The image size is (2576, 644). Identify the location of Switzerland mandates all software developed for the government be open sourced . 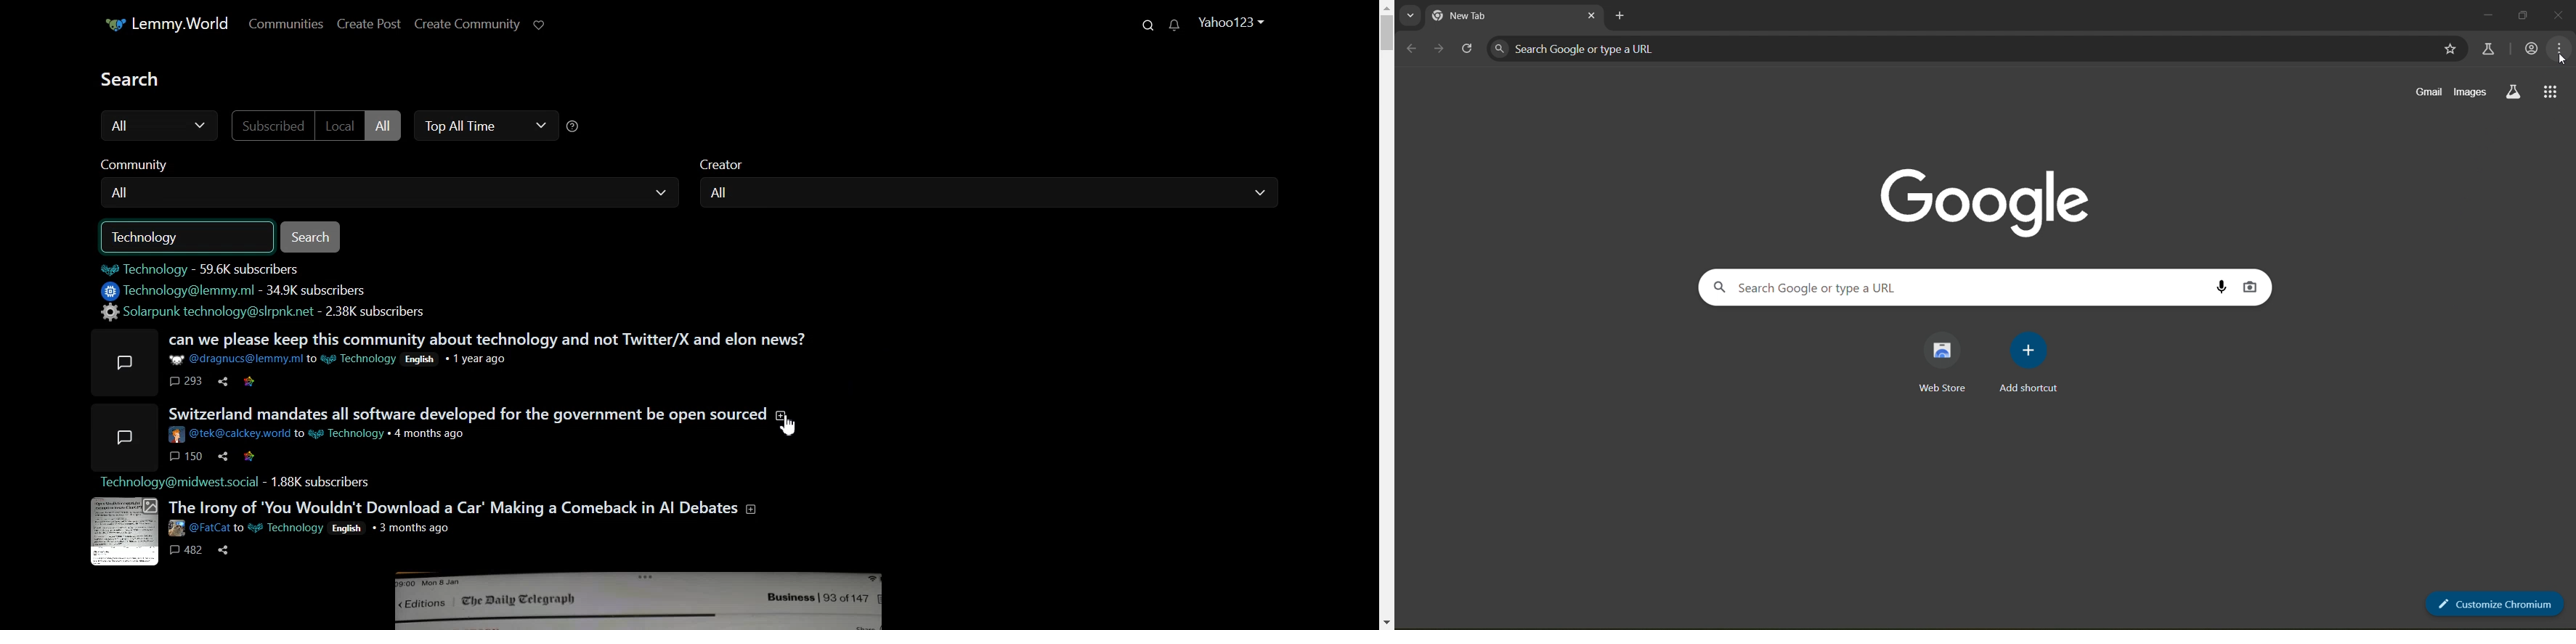
(476, 414).